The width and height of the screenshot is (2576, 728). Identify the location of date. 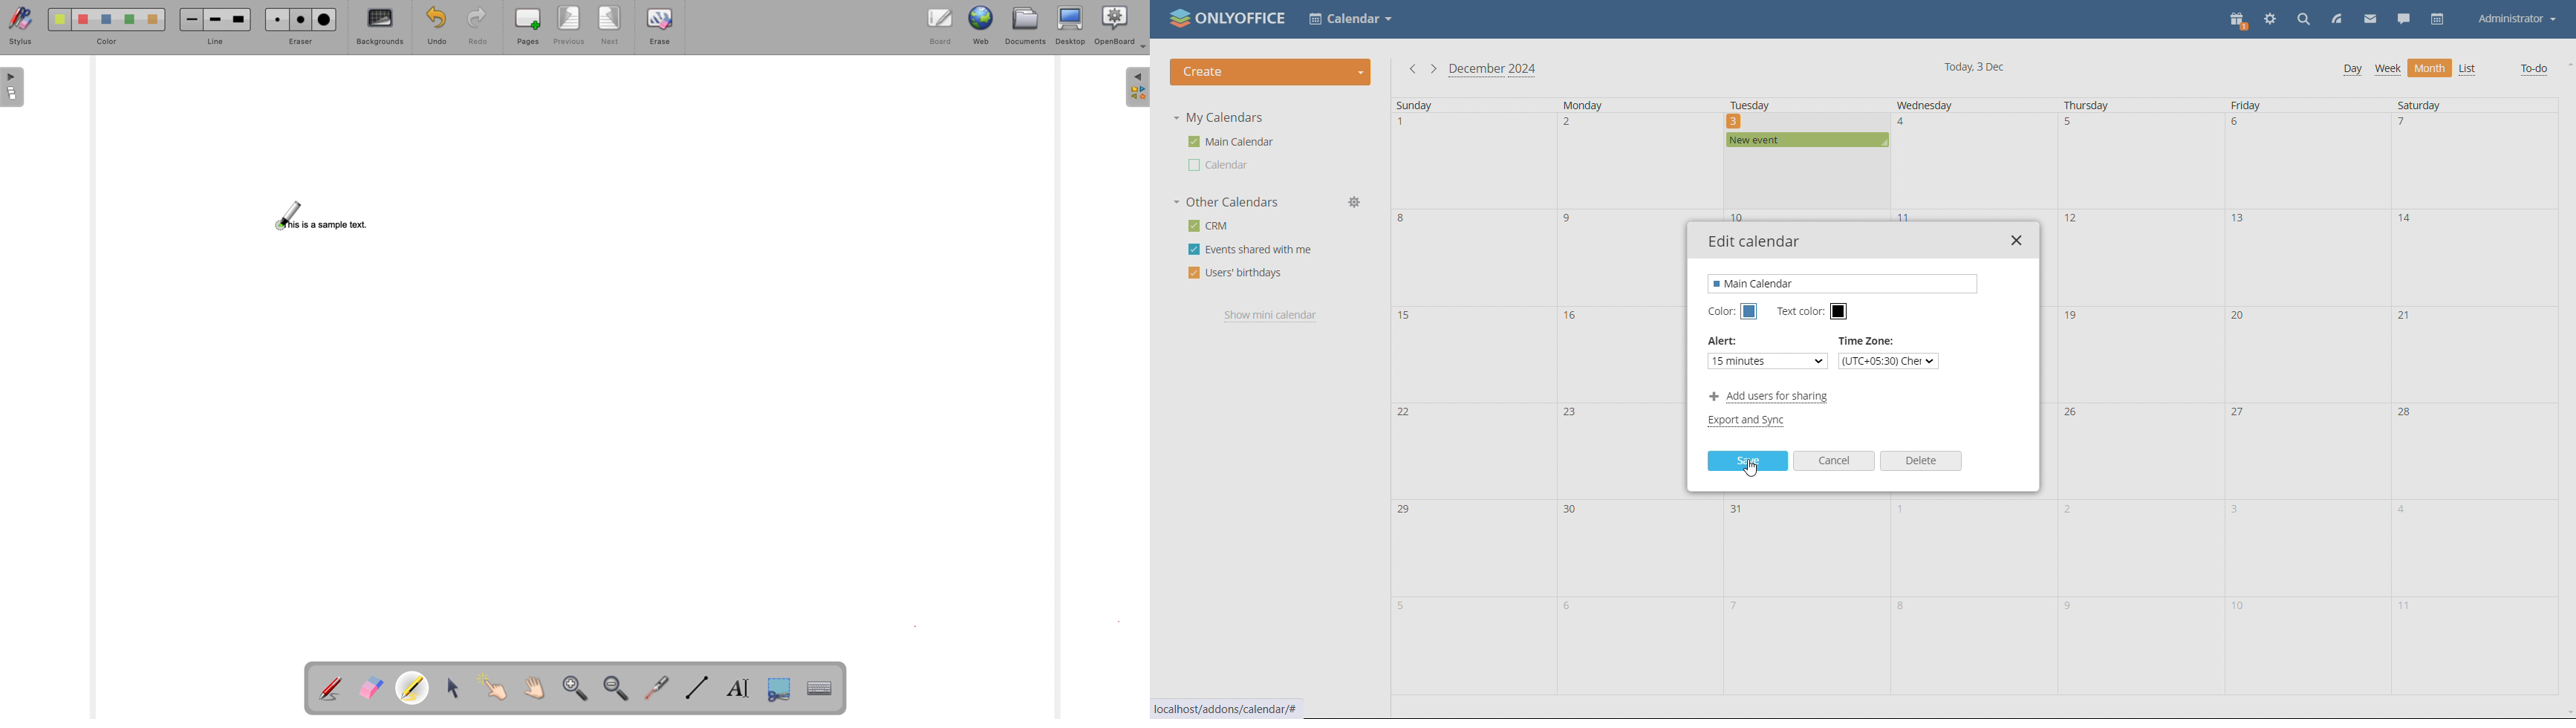
(2476, 354).